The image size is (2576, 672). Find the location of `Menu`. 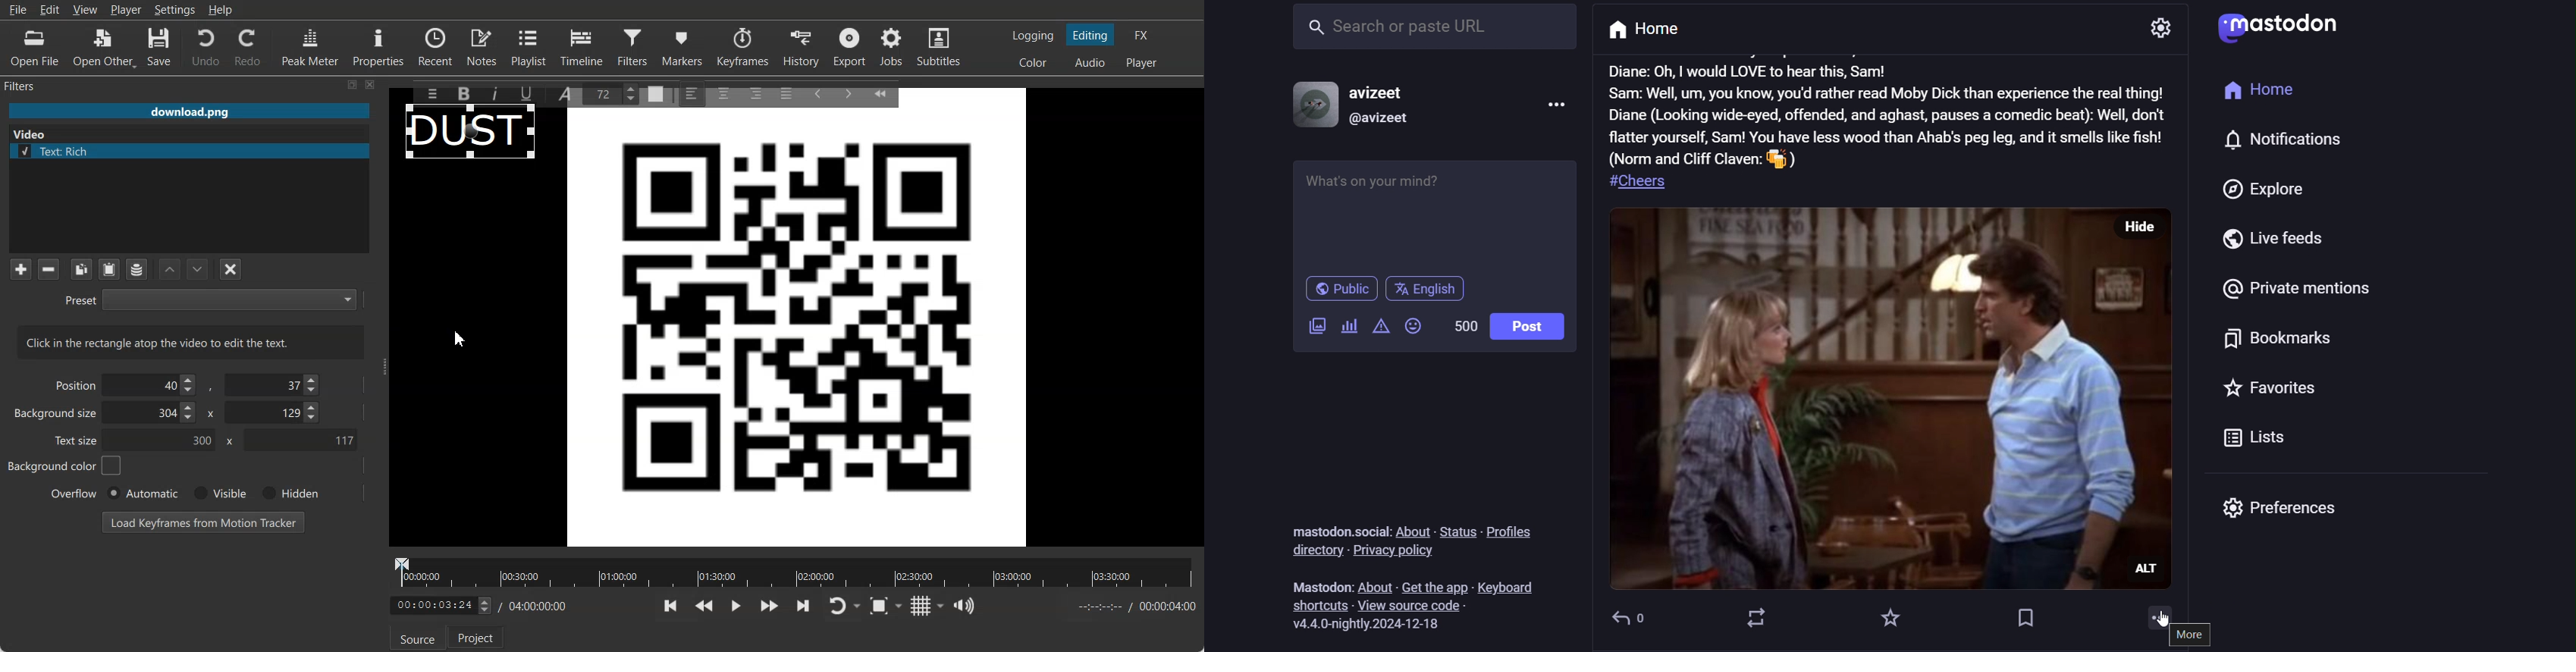

Menu is located at coordinates (431, 93).